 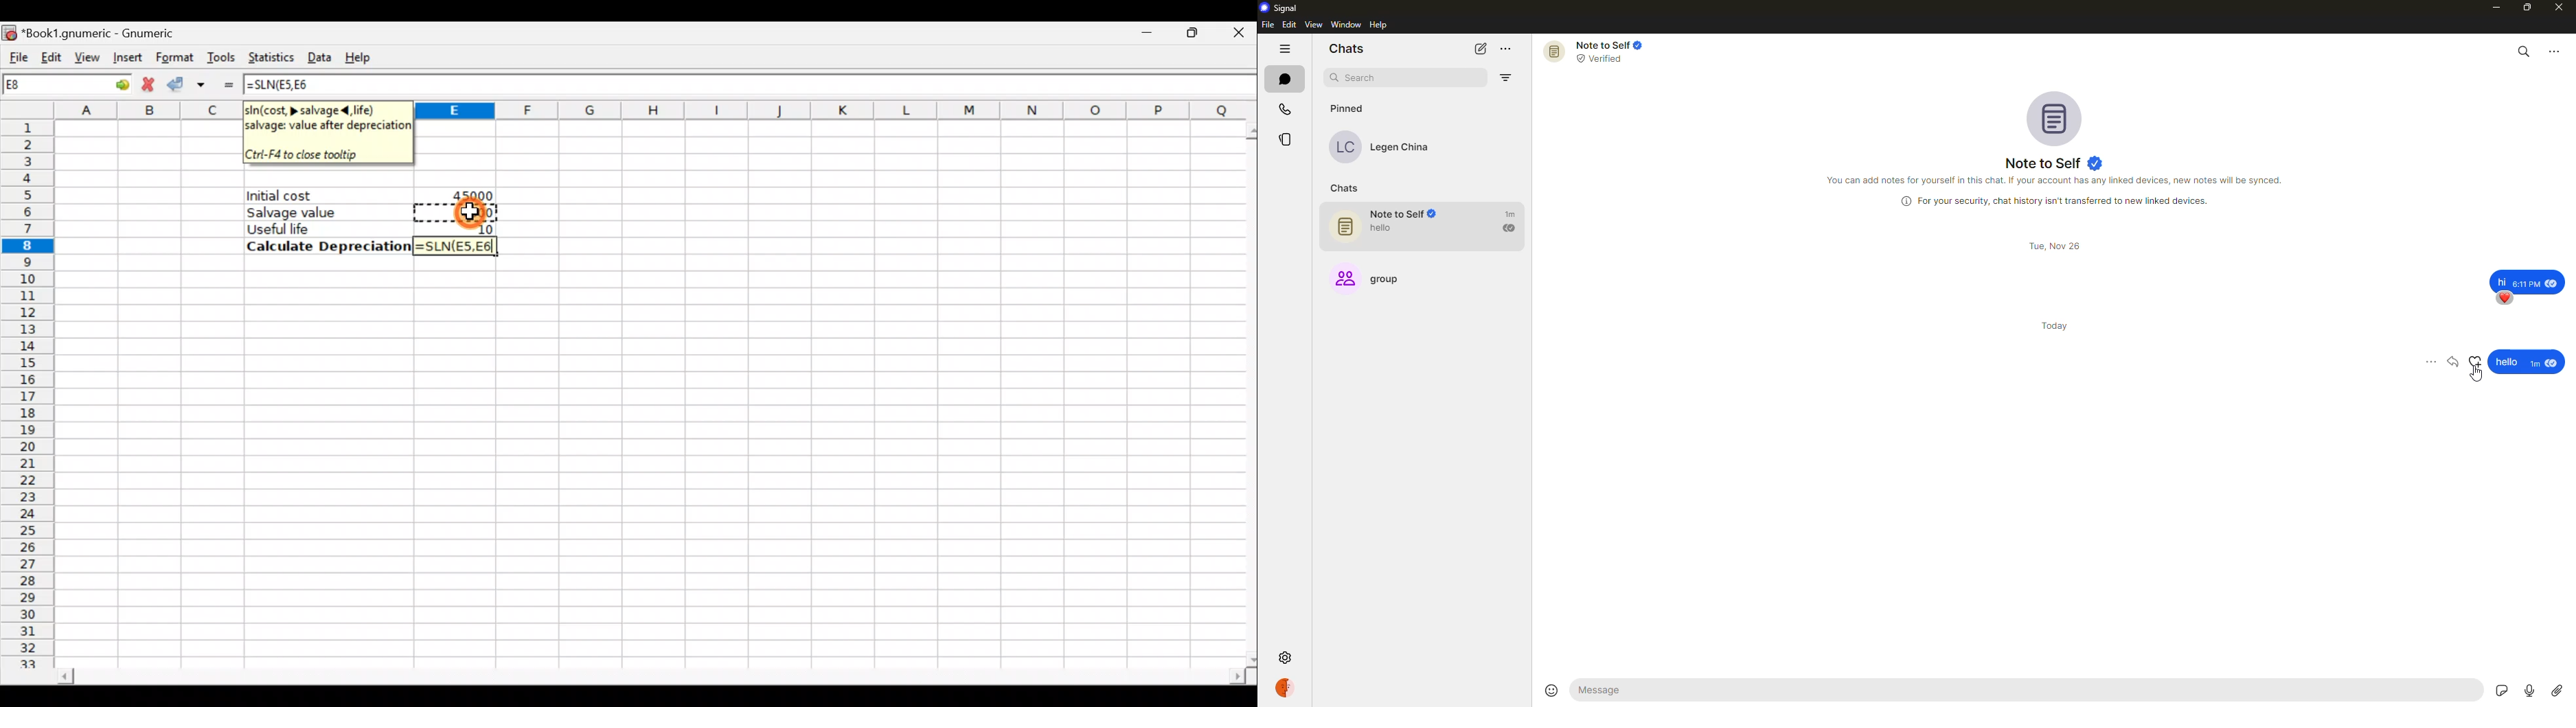 What do you see at coordinates (1185, 35) in the screenshot?
I see `Maximize` at bounding box center [1185, 35].